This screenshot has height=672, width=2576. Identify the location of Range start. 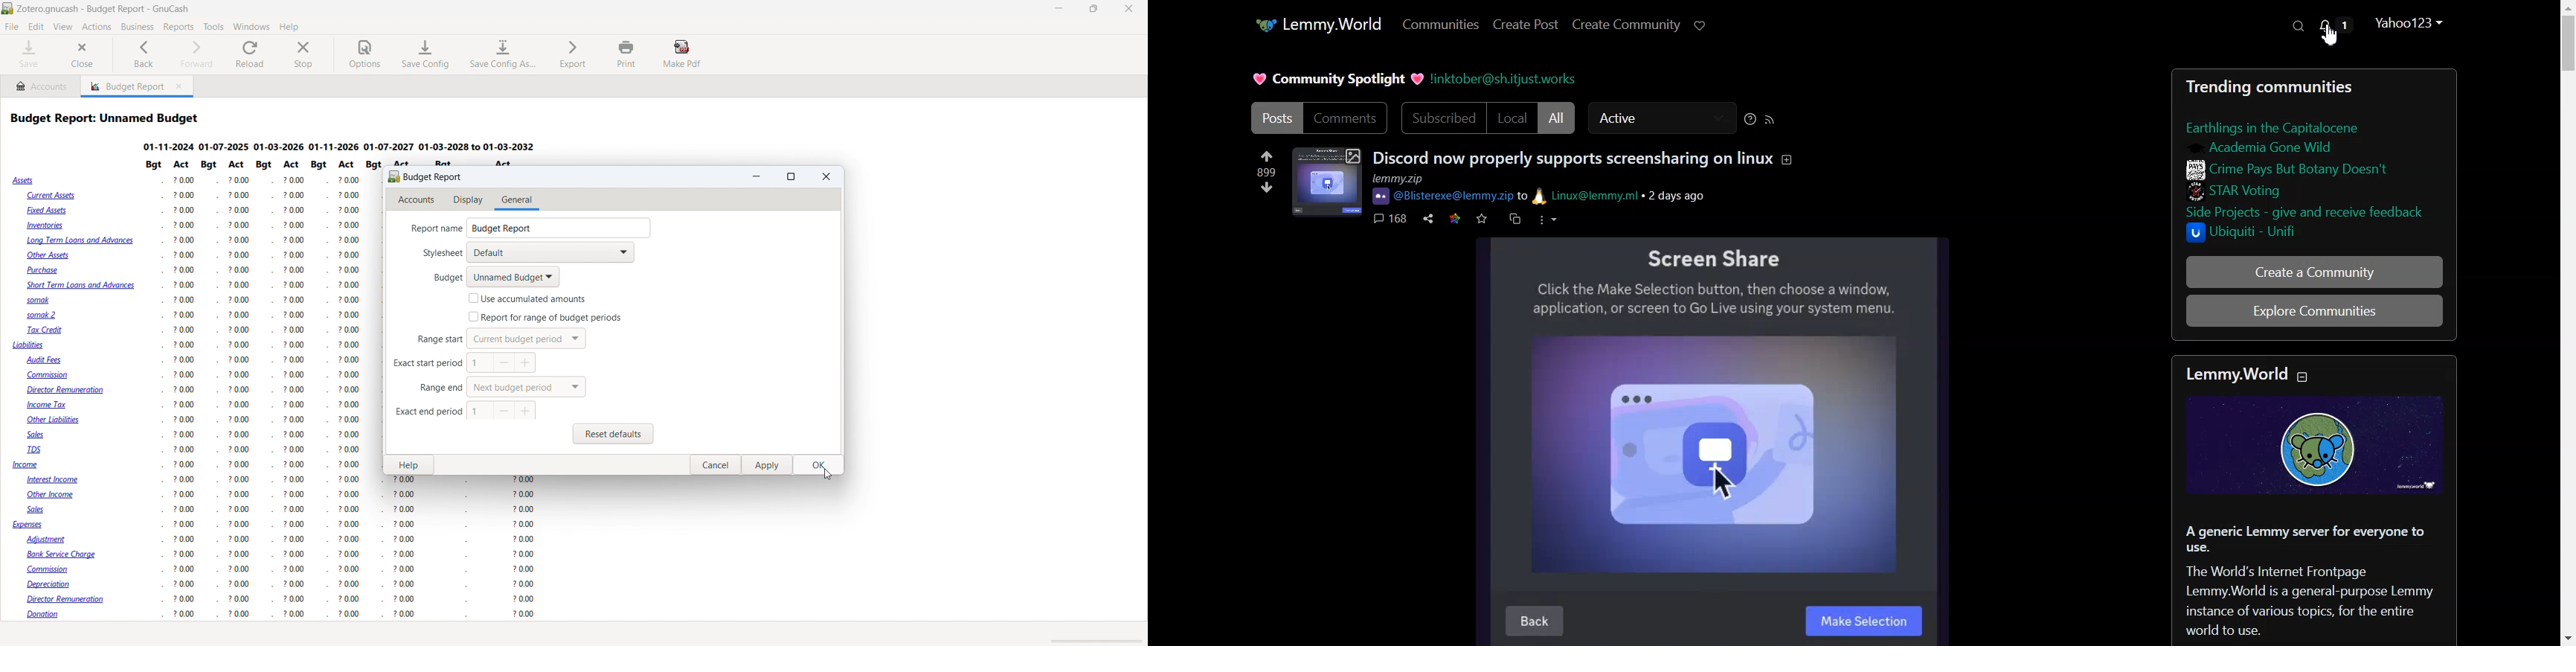
(432, 340).